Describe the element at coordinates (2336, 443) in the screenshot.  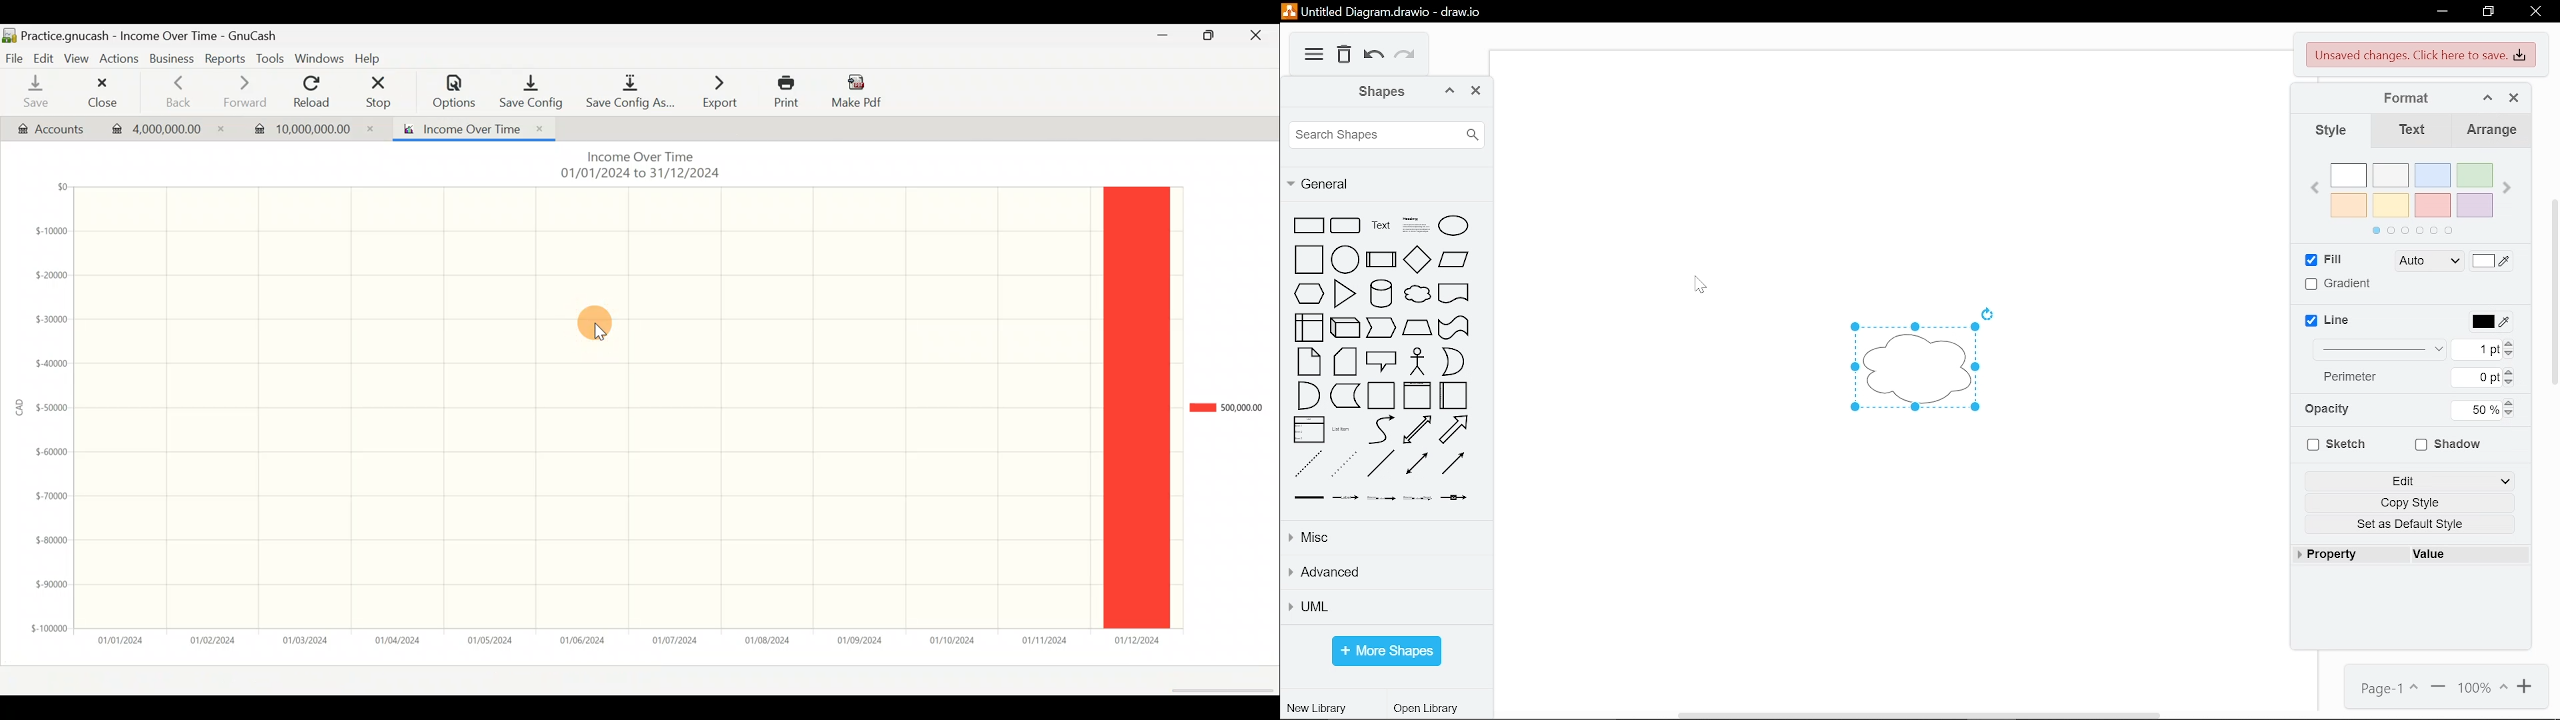
I see `sketch` at that location.